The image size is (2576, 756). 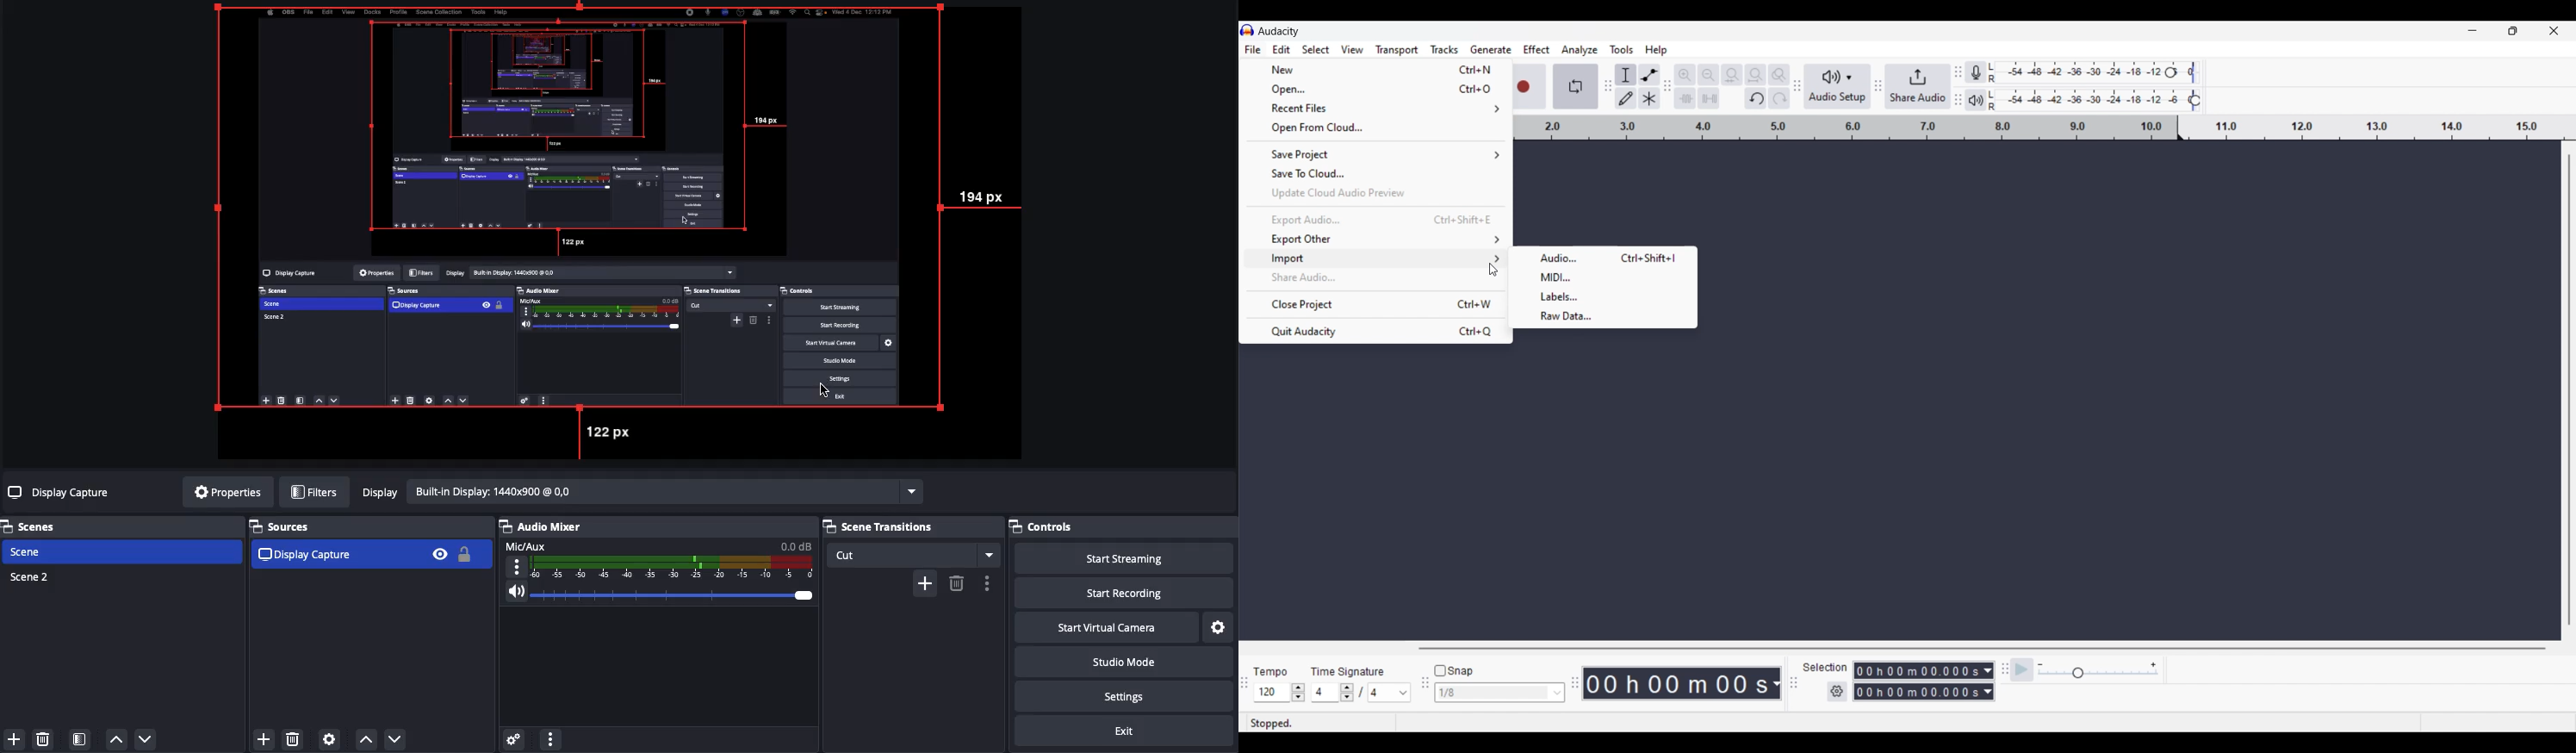 What do you see at coordinates (369, 545) in the screenshot?
I see `Sources` at bounding box center [369, 545].